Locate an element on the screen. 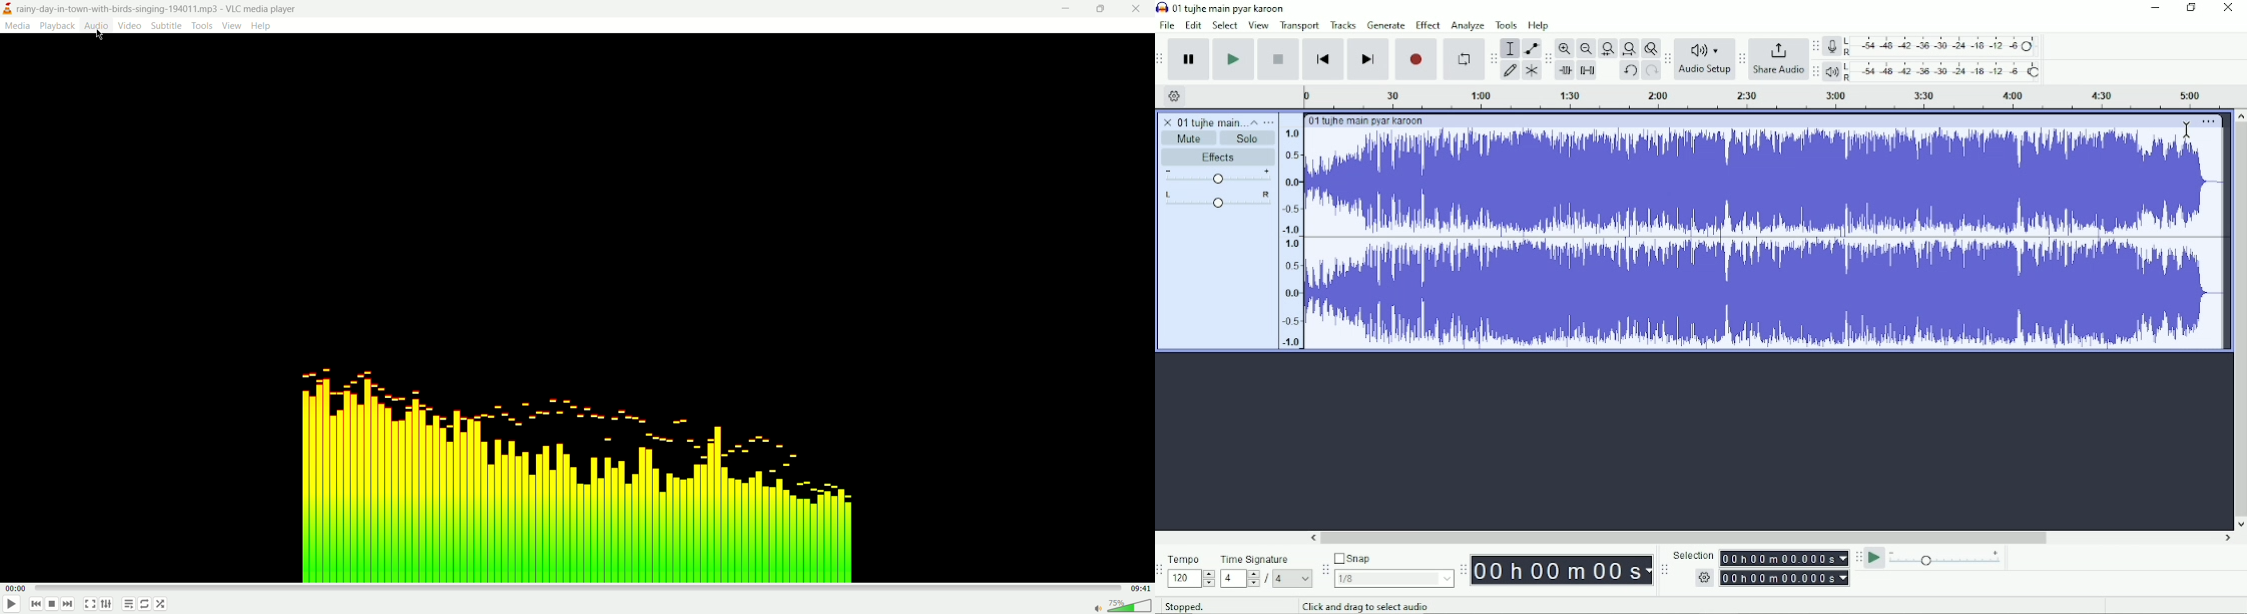  total time is located at coordinates (1144, 588).